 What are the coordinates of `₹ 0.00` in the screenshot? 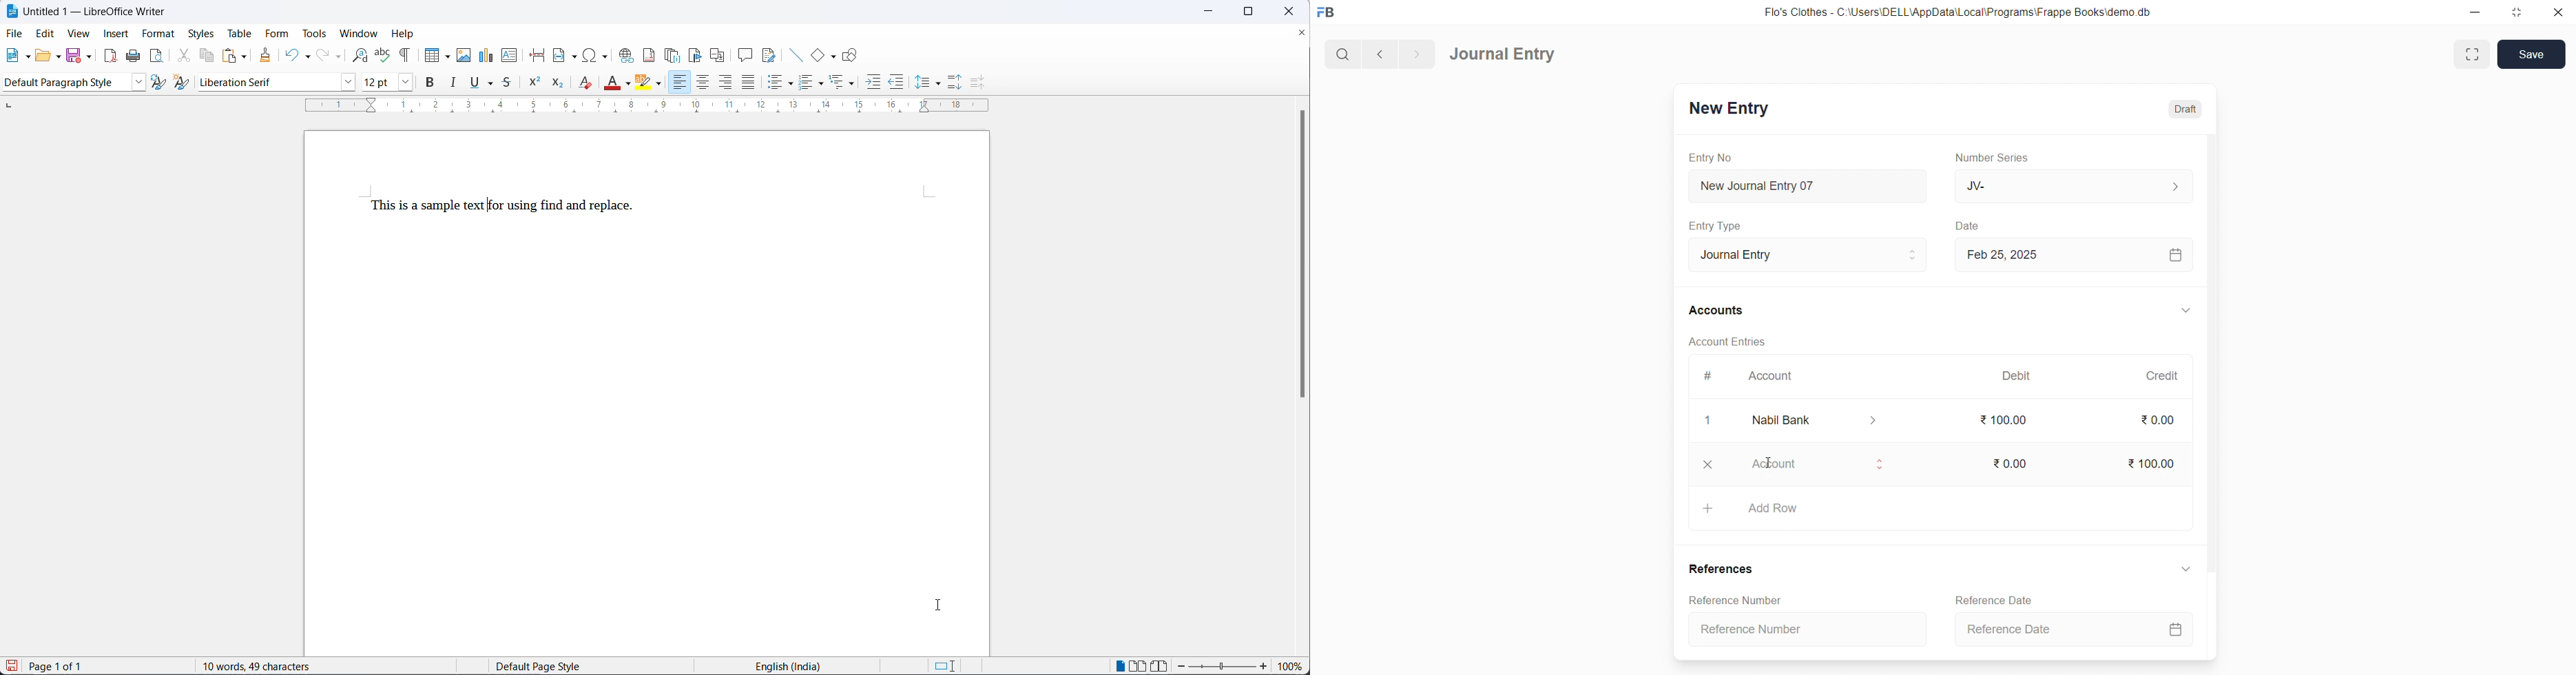 It's located at (2012, 463).